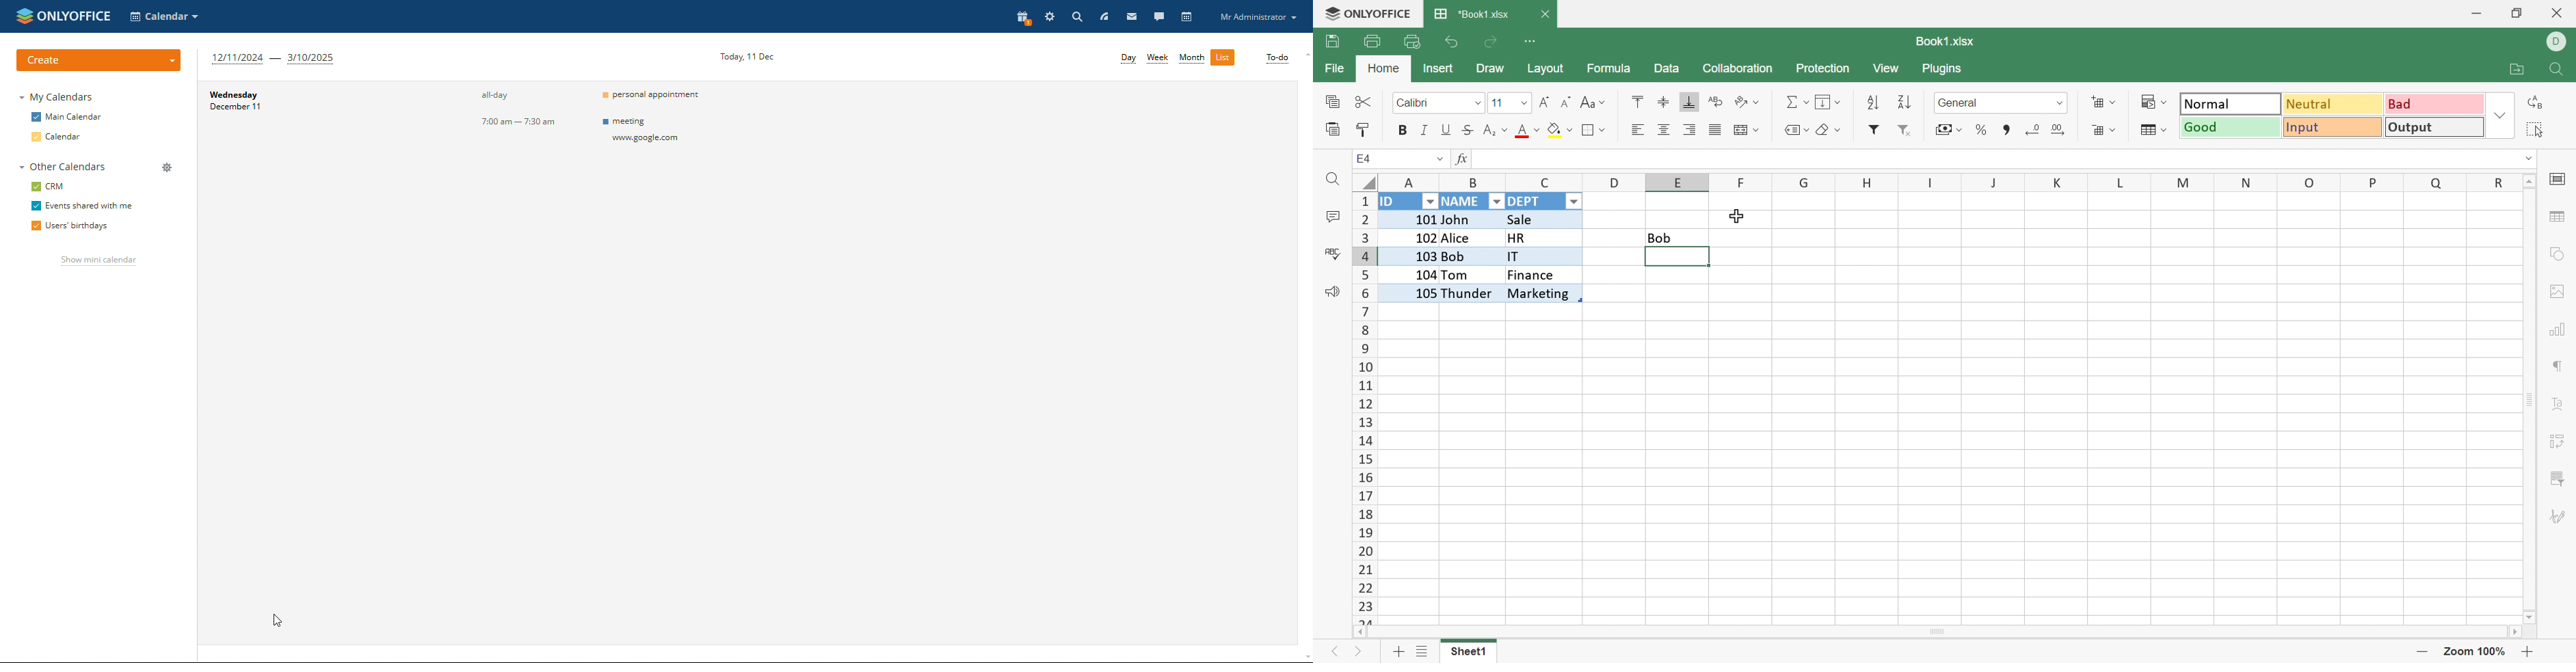  Describe the element at coordinates (2153, 101) in the screenshot. I see `Conditional formatting` at that location.